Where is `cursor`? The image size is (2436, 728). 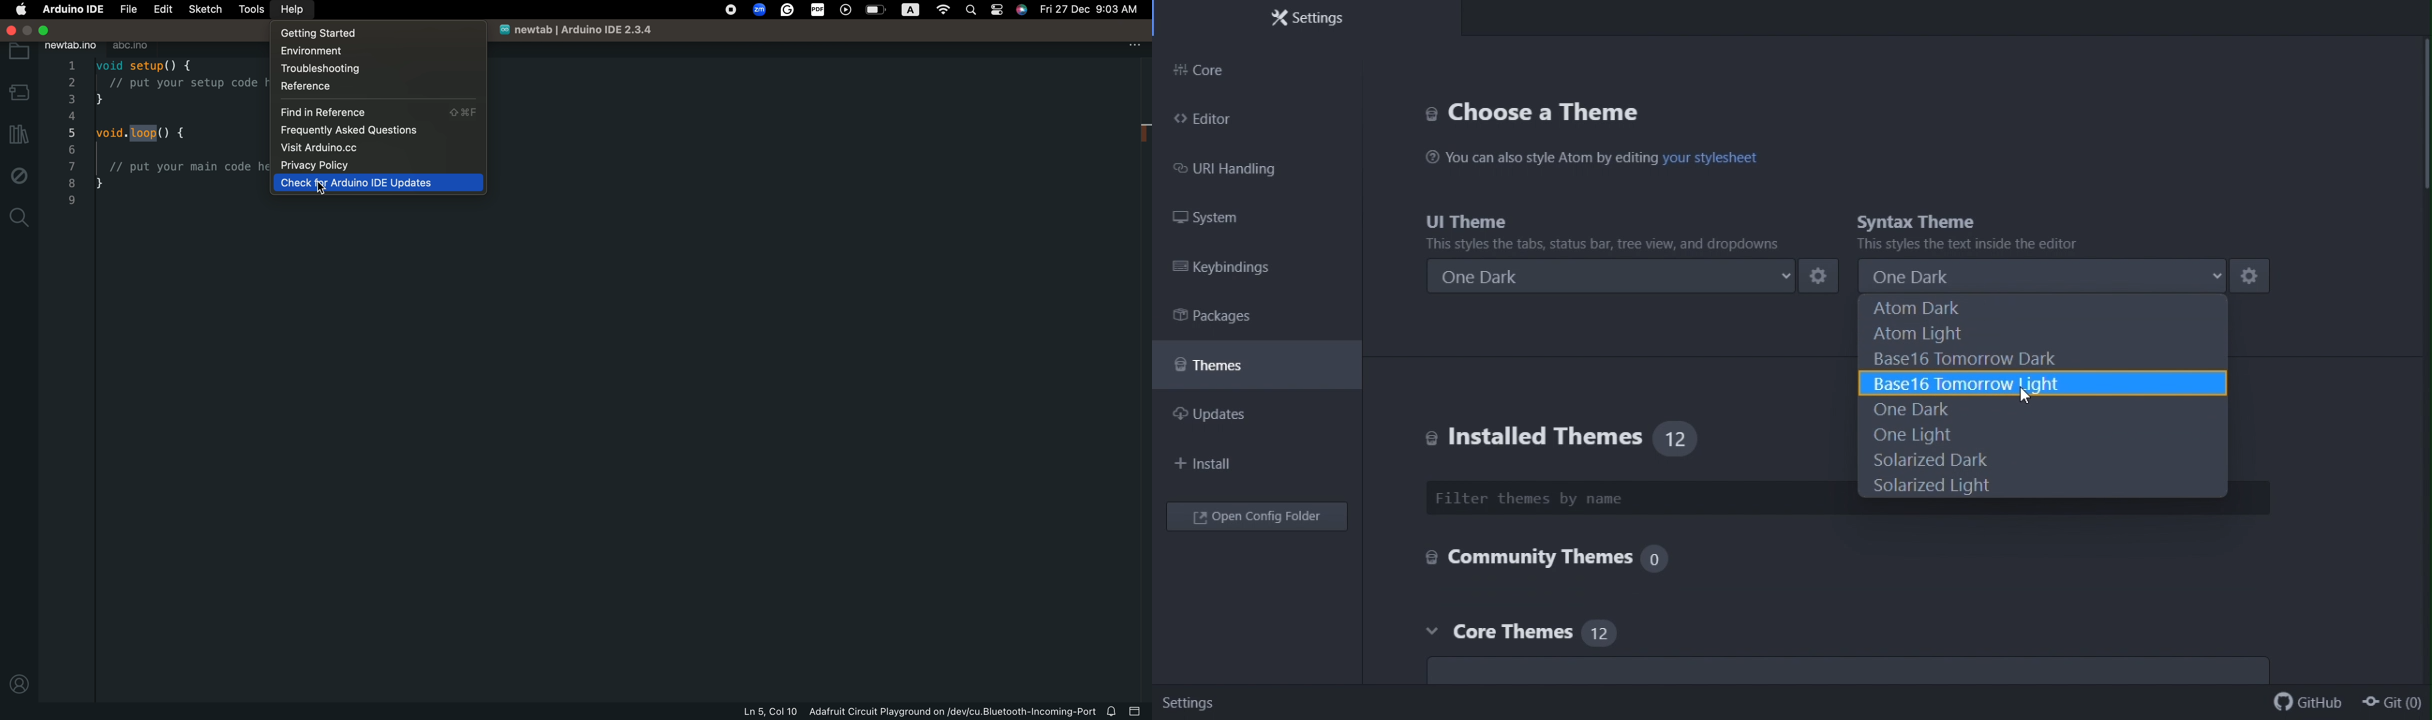 cursor is located at coordinates (2027, 393).